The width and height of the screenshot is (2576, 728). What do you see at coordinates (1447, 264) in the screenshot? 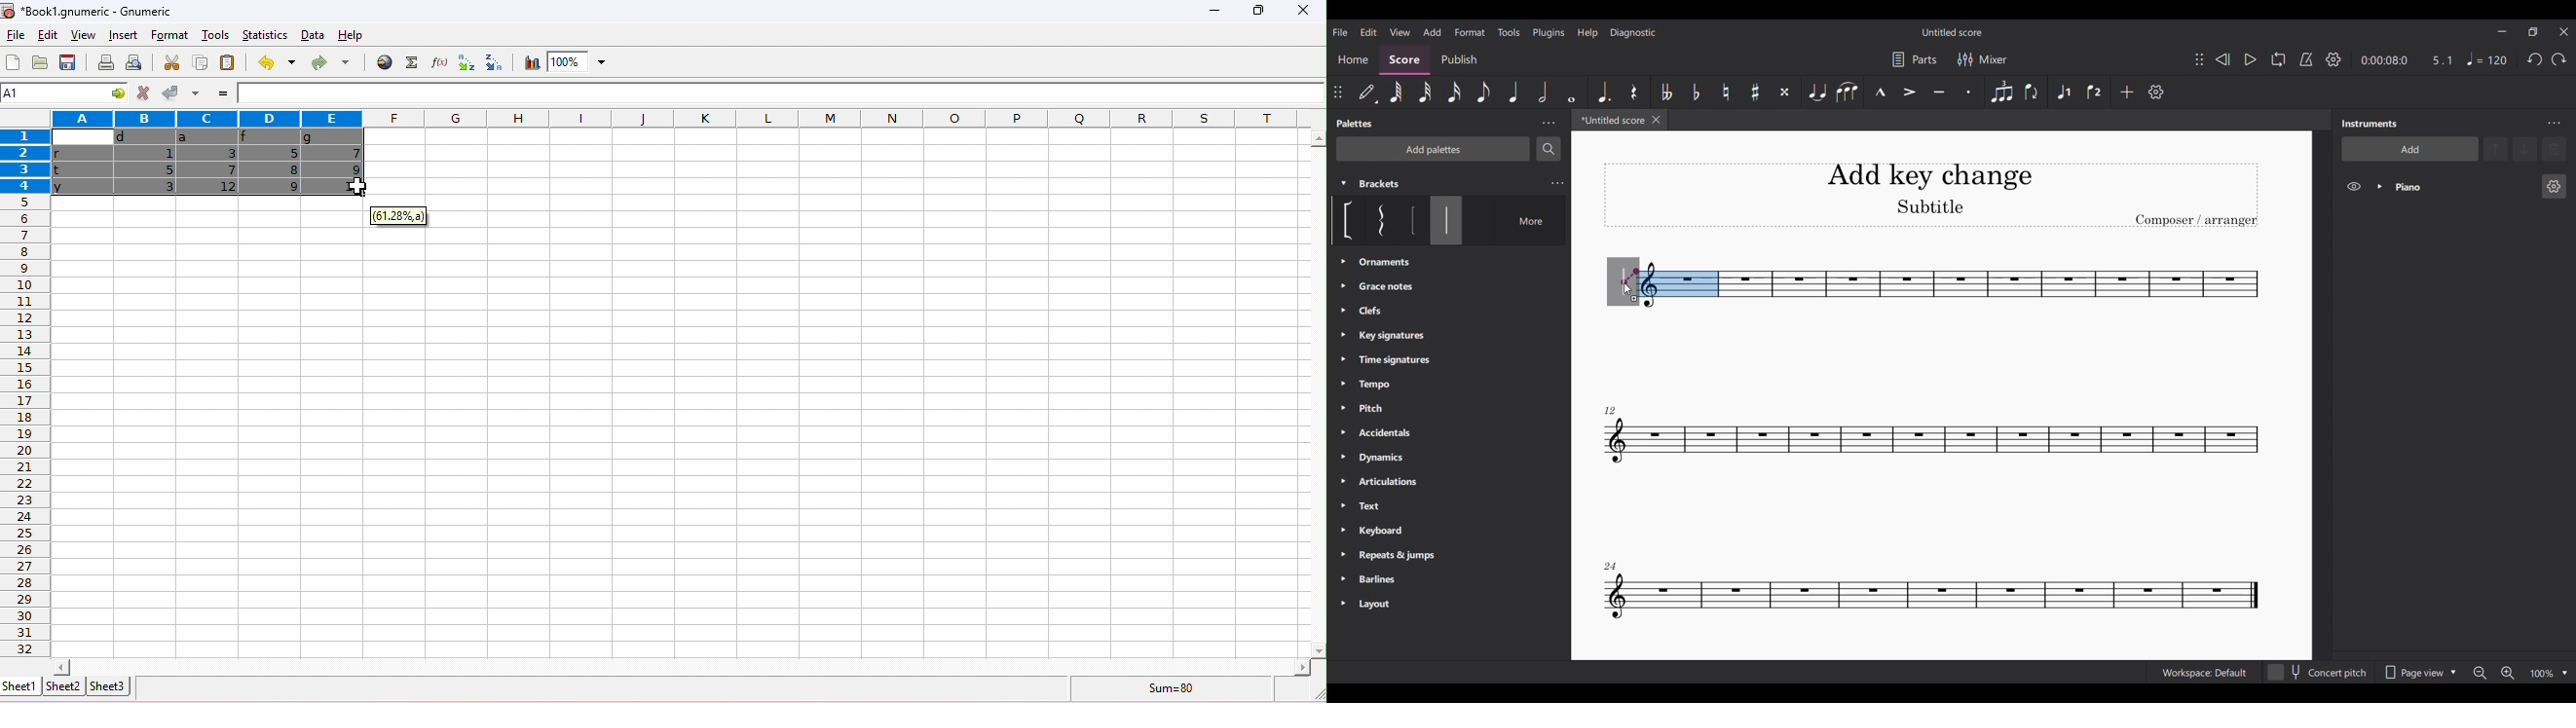
I see `Description of current selection` at bounding box center [1447, 264].